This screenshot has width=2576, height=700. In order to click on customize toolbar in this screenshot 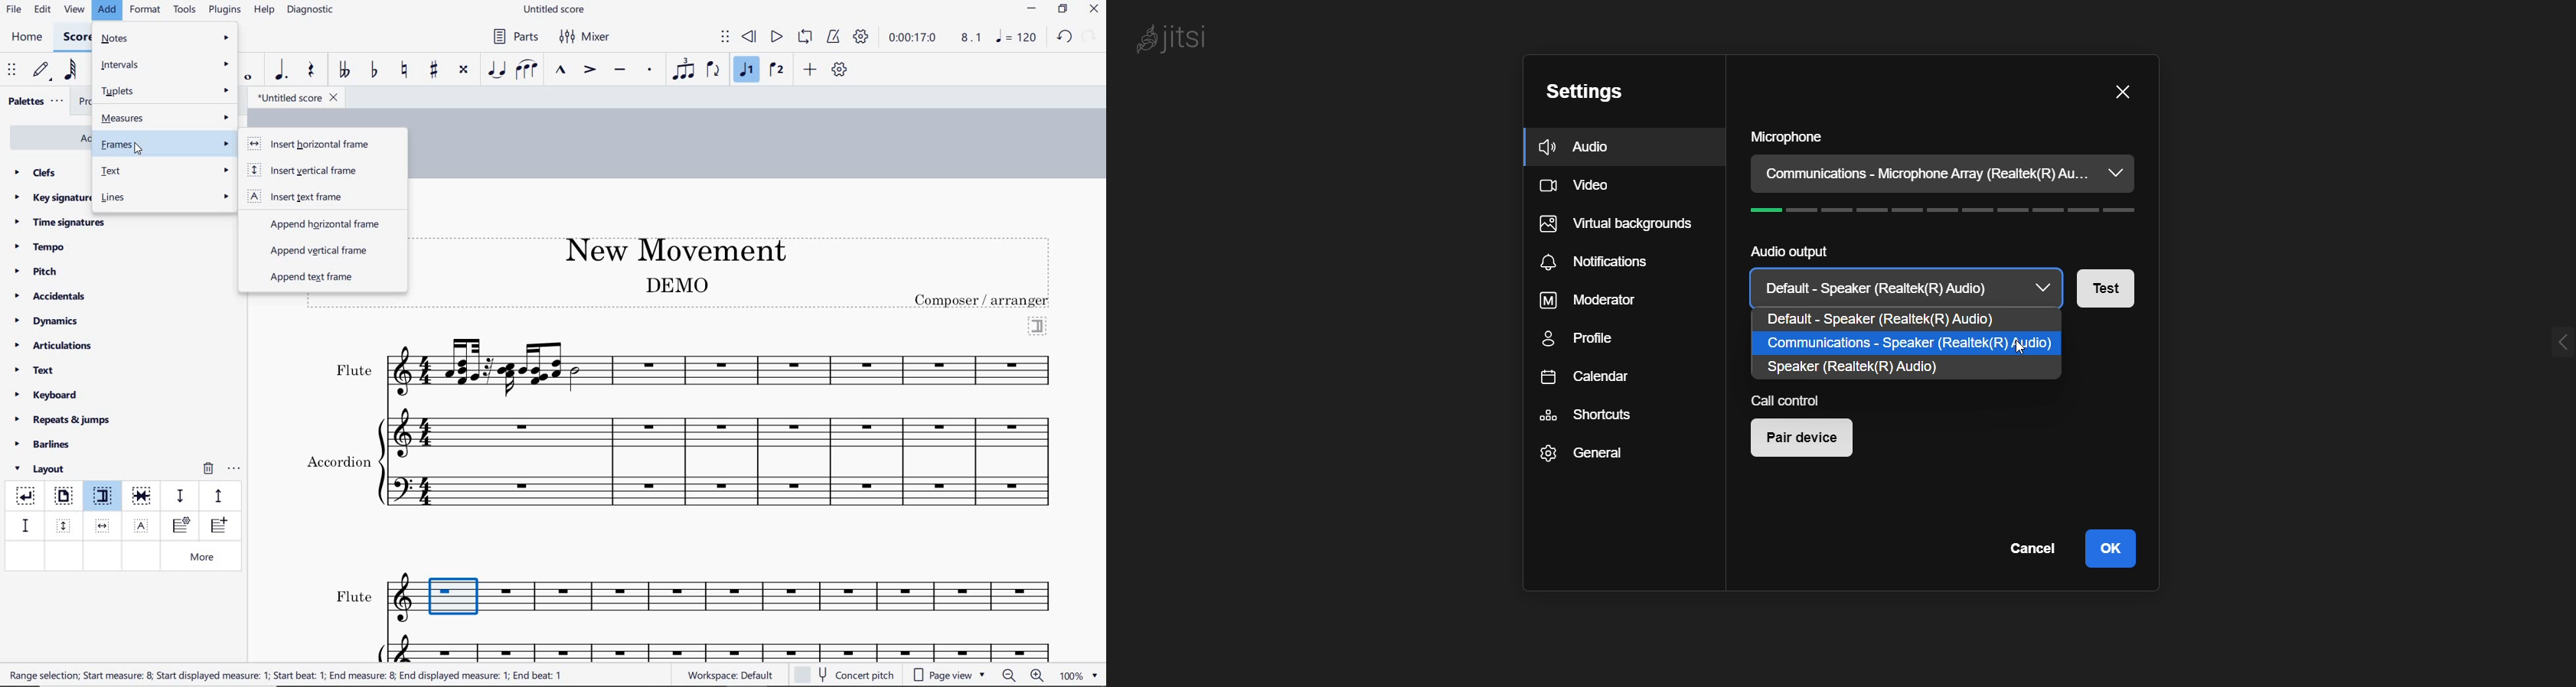, I will do `click(840, 70)`.